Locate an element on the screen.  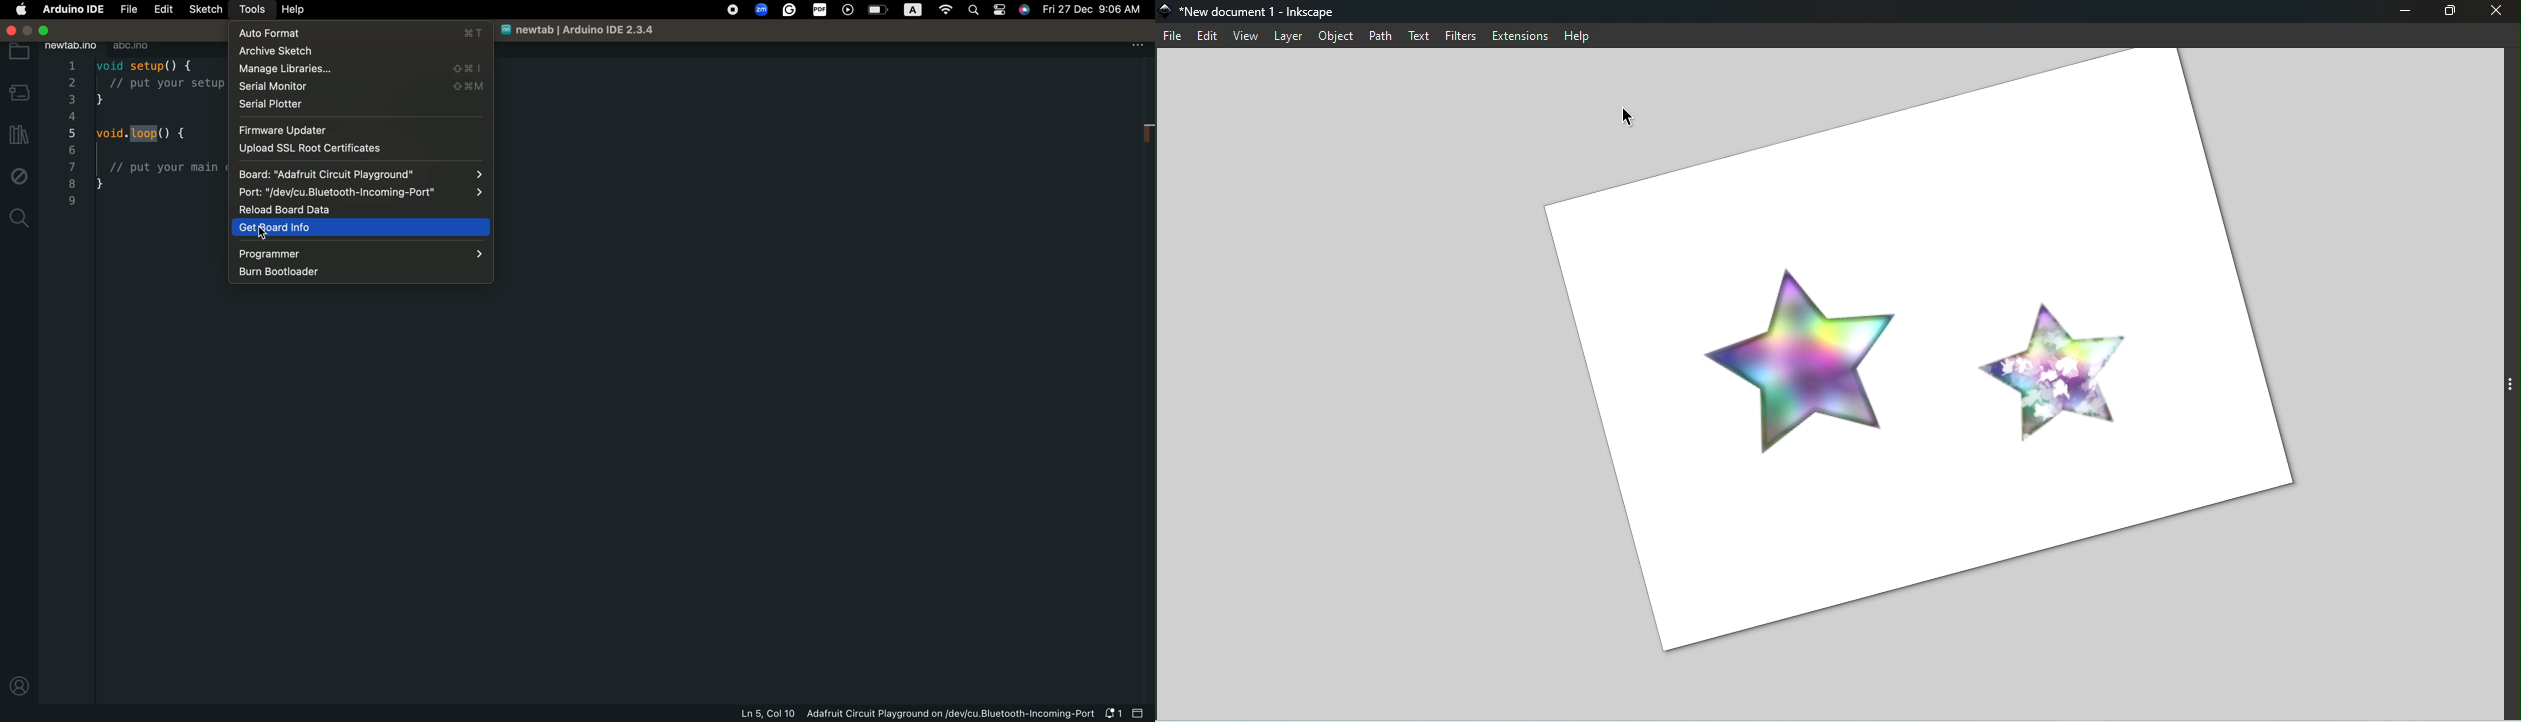
folder is located at coordinates (18, 55).